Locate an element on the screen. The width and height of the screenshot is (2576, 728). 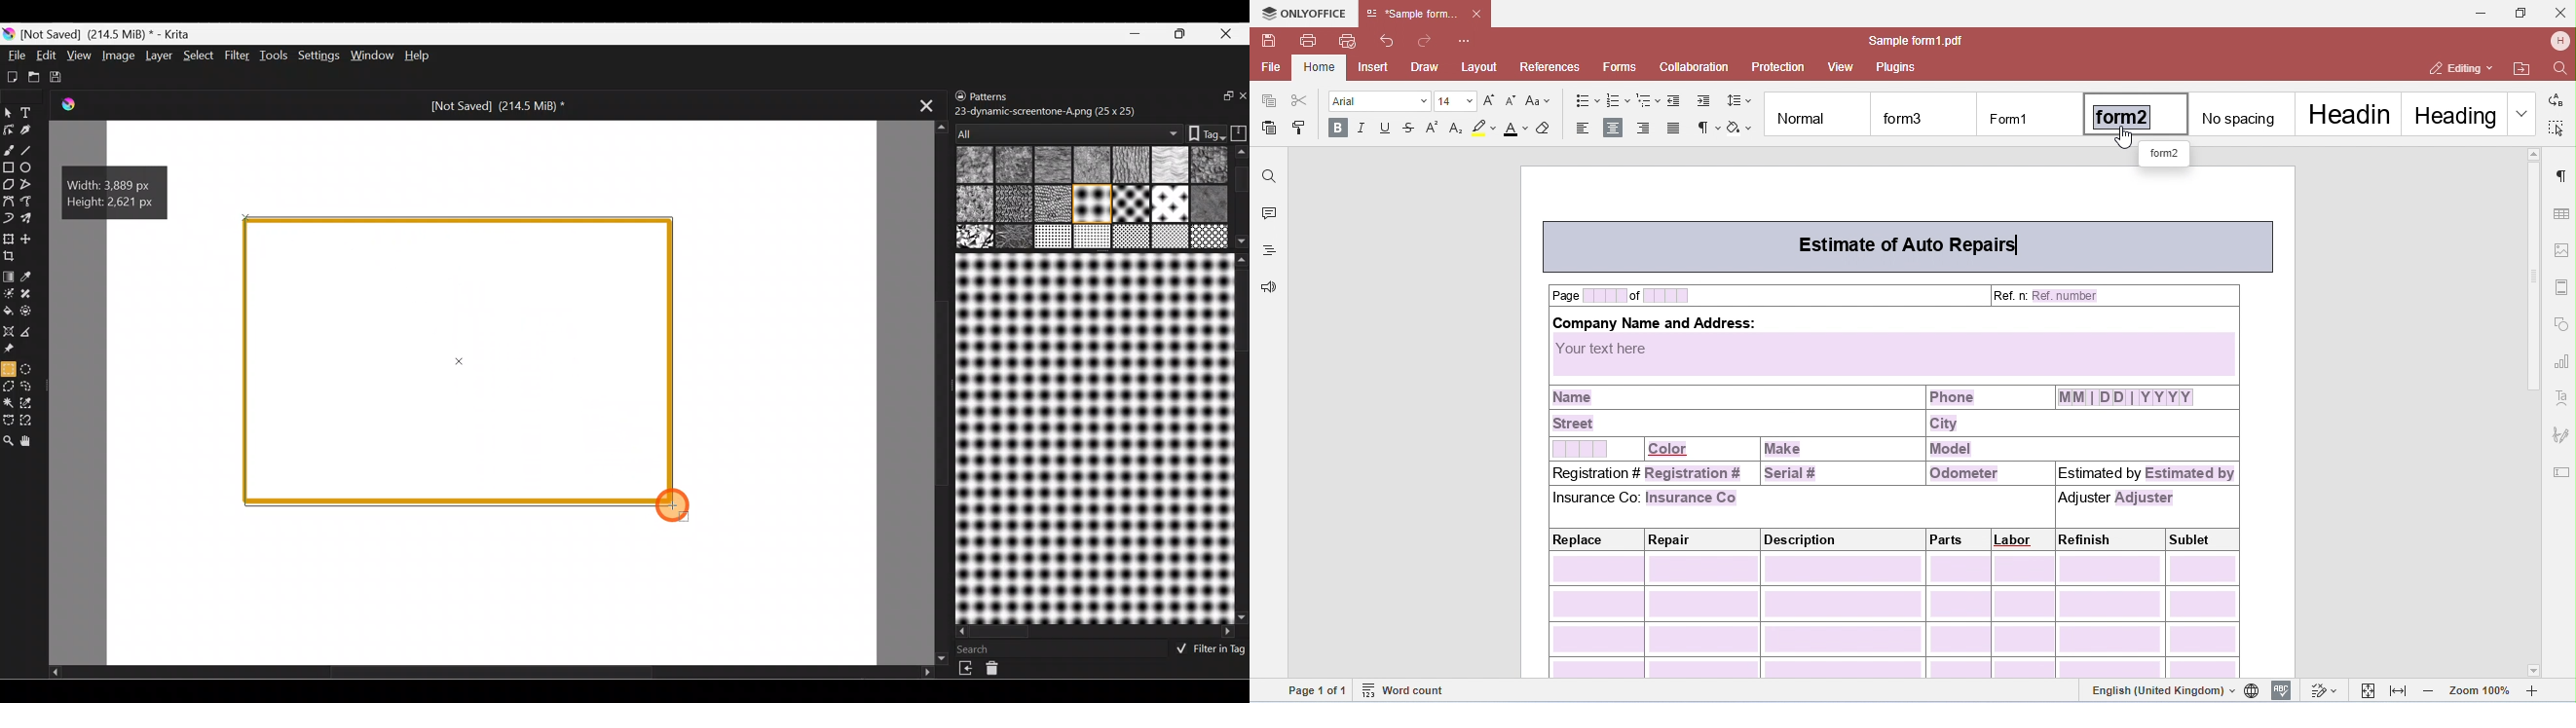
Layer is located at coordinates (158, 55).